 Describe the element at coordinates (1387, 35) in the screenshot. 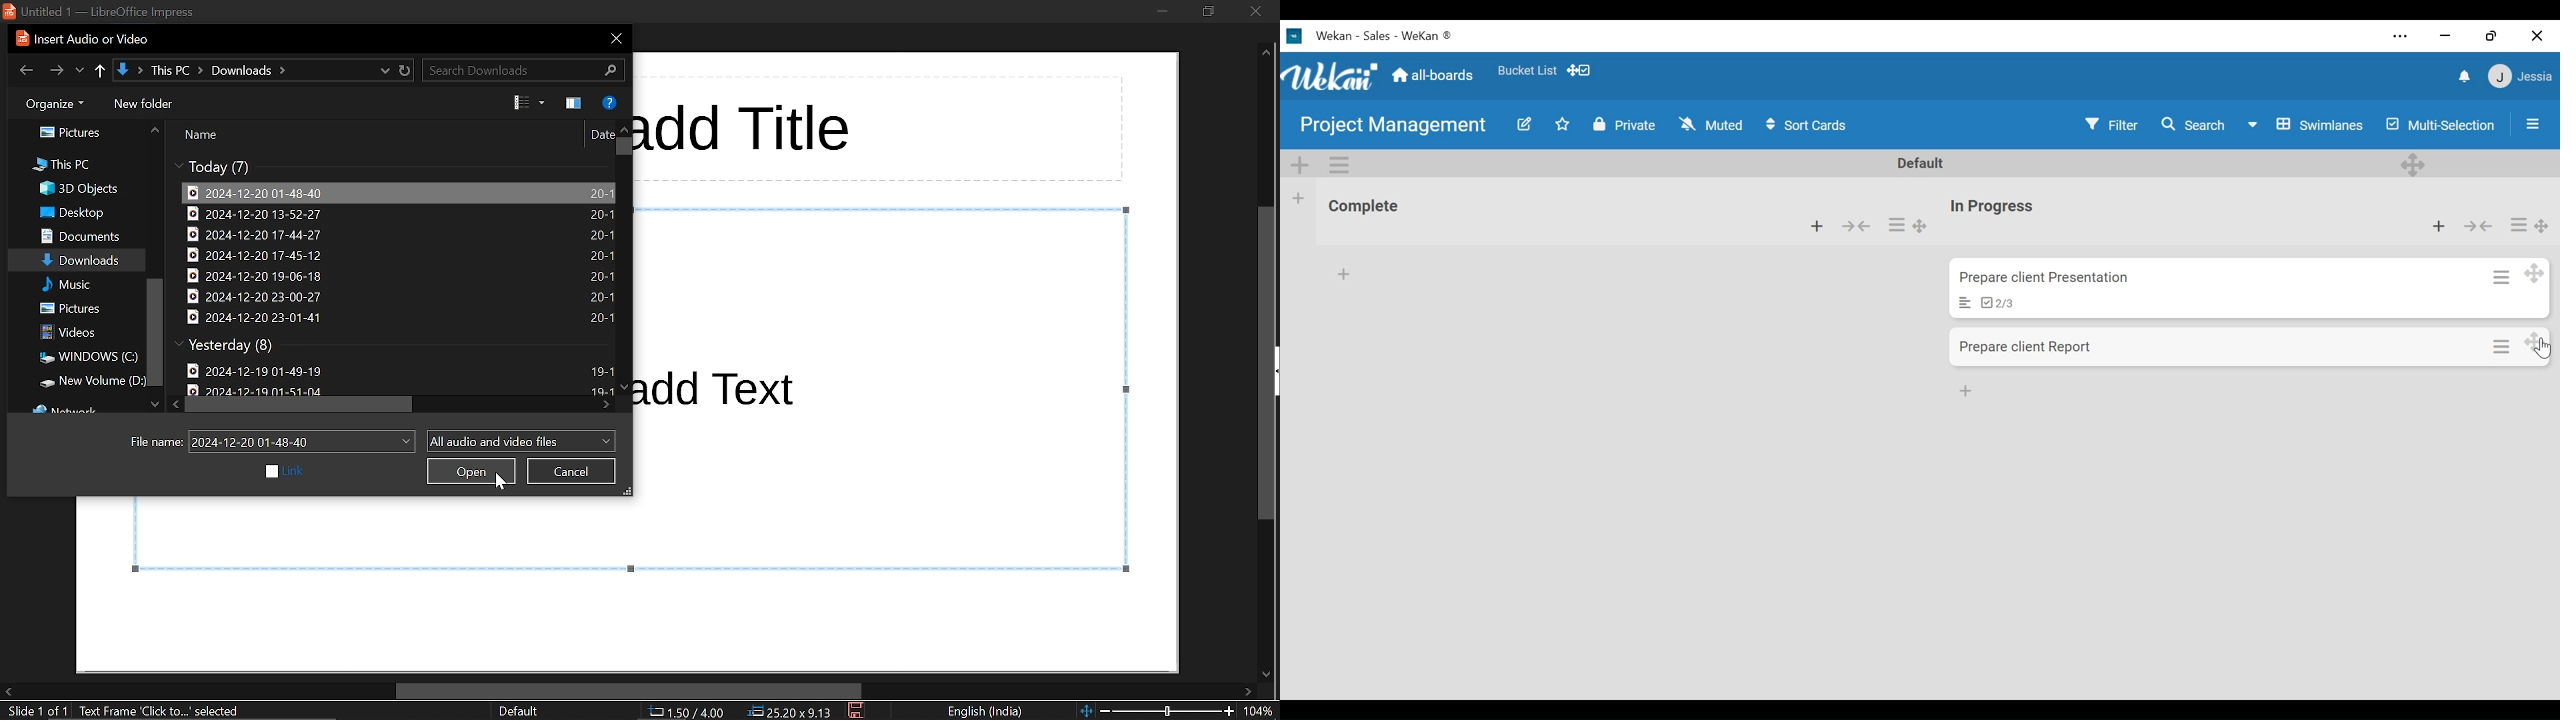

I see `Wekan - Sales - Wekan` at that location.